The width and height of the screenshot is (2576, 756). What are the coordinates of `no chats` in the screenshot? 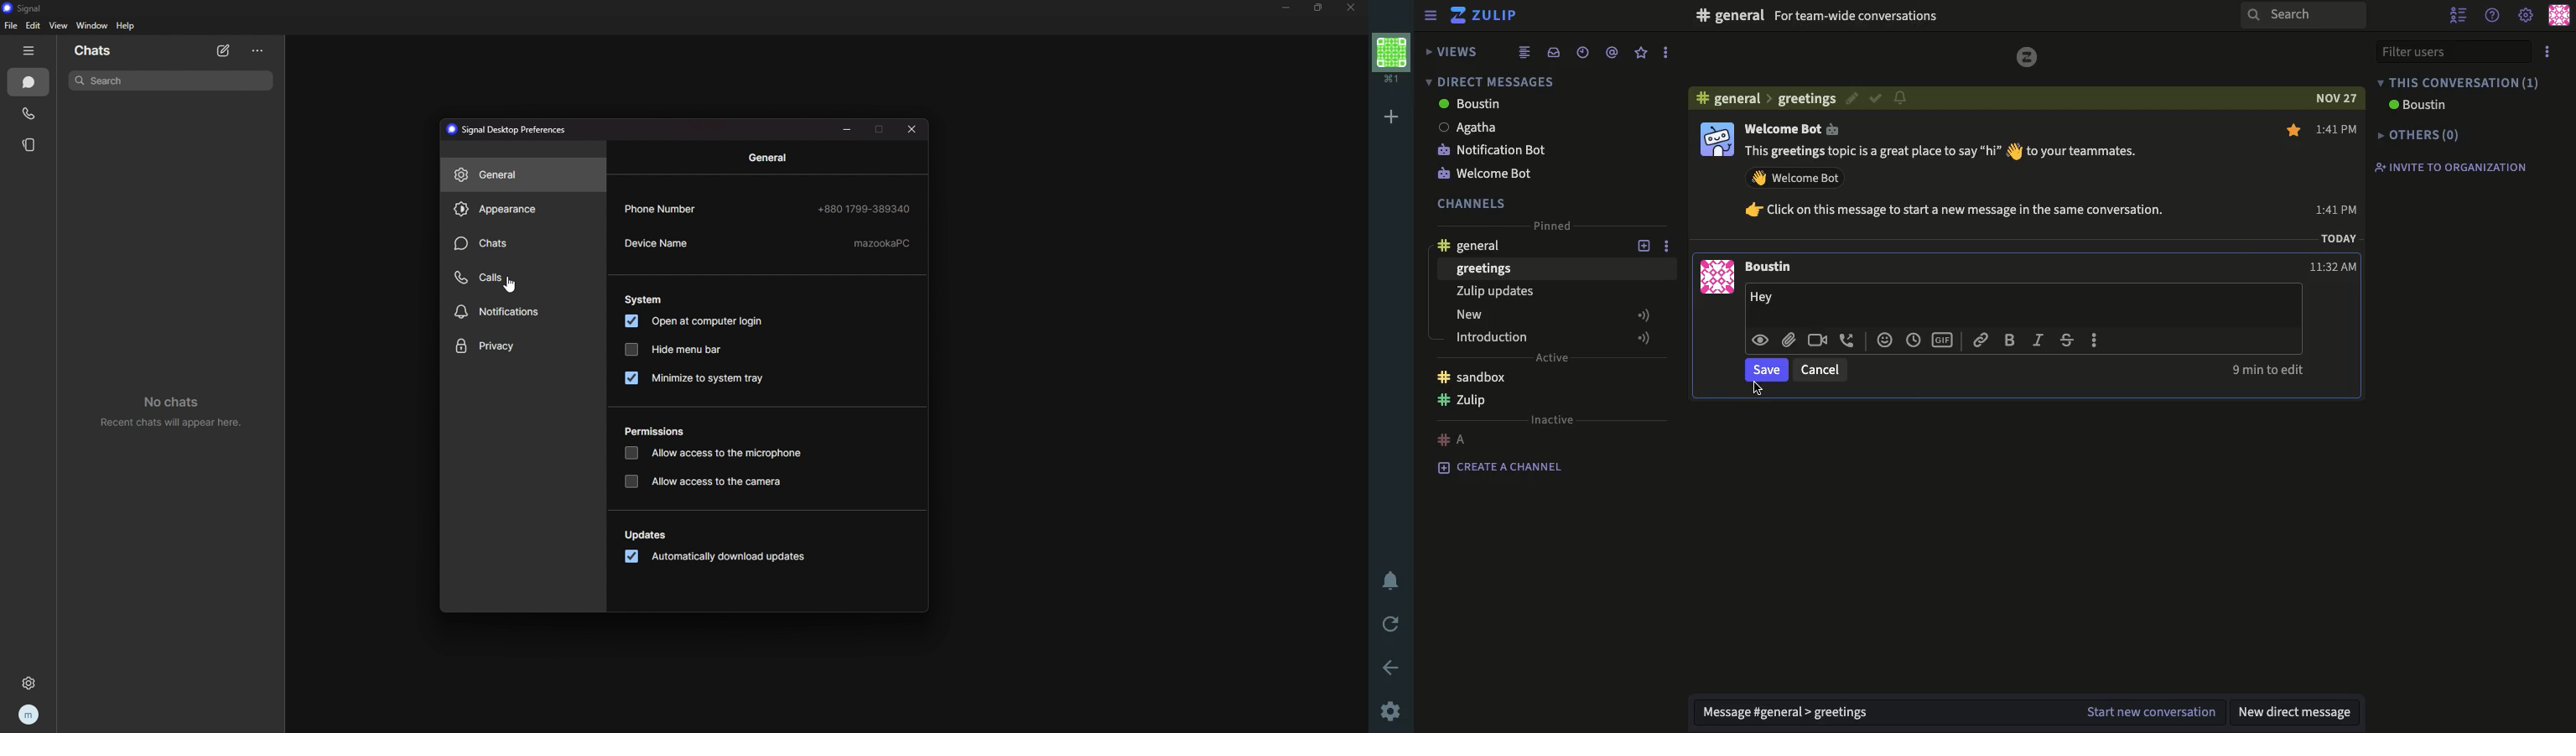 It's located at (169, 411).